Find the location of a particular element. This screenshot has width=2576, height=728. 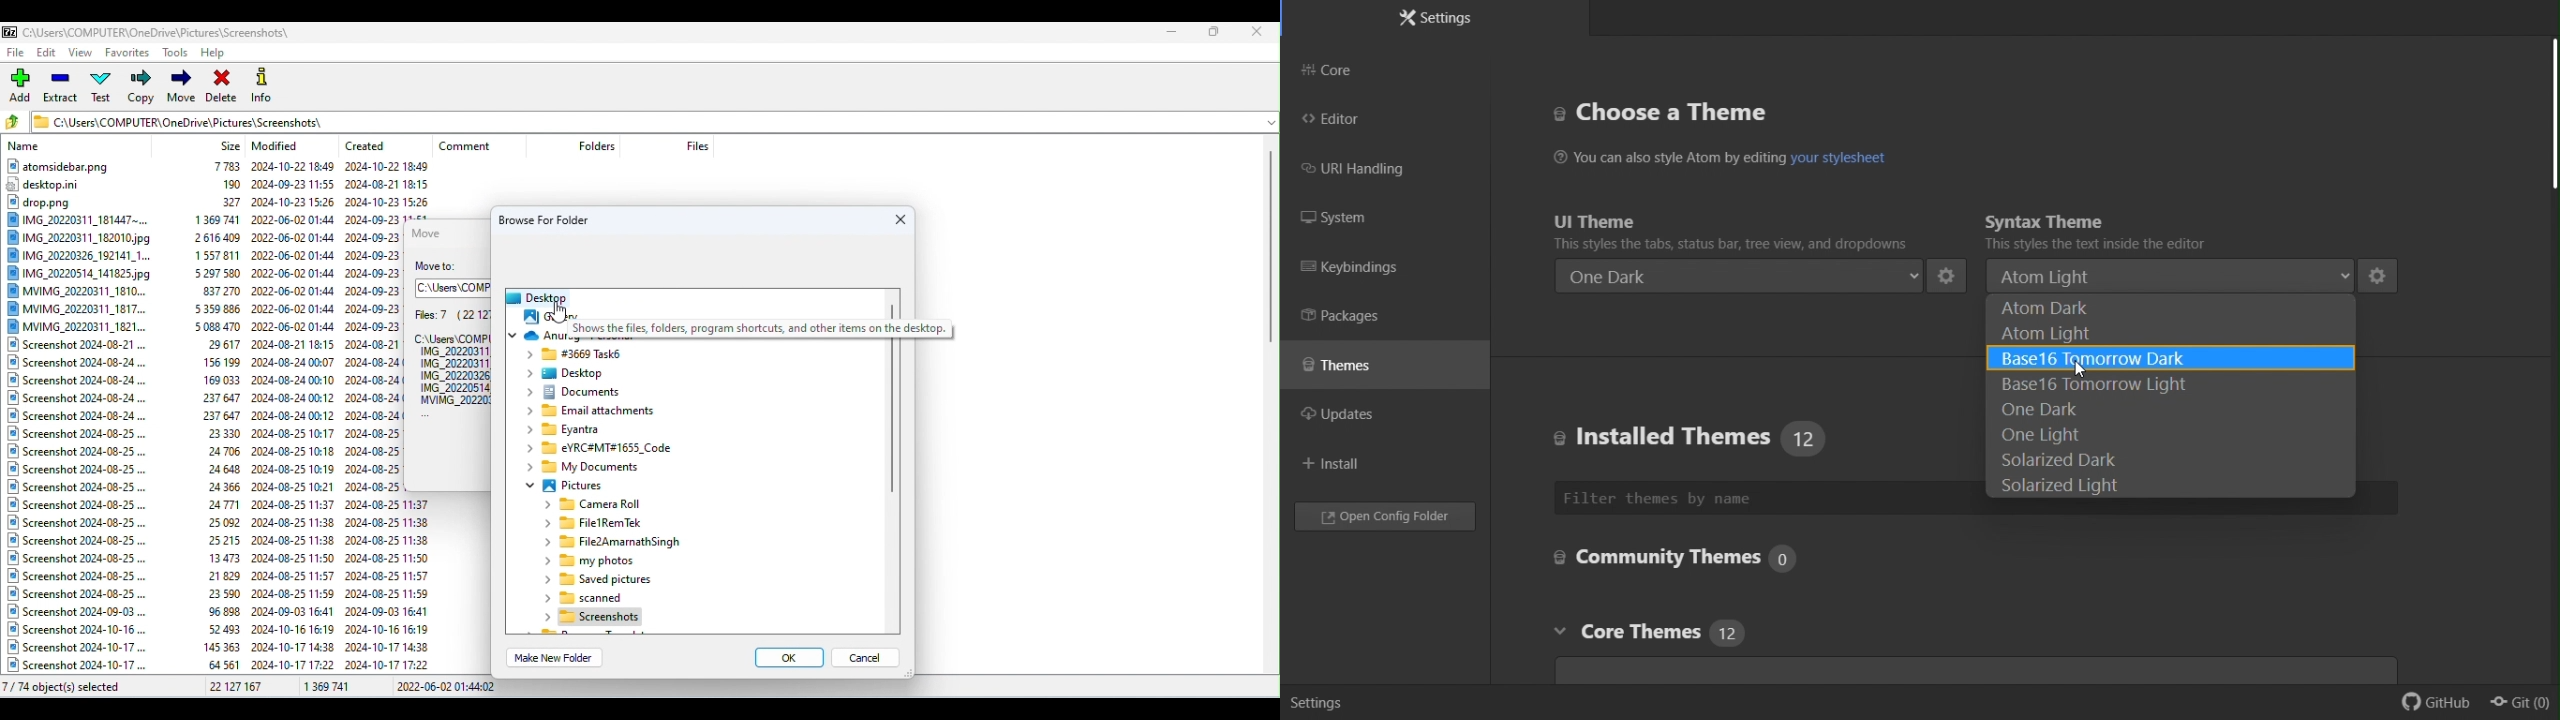

Choose a theme is located at coordinates (1673, 115).